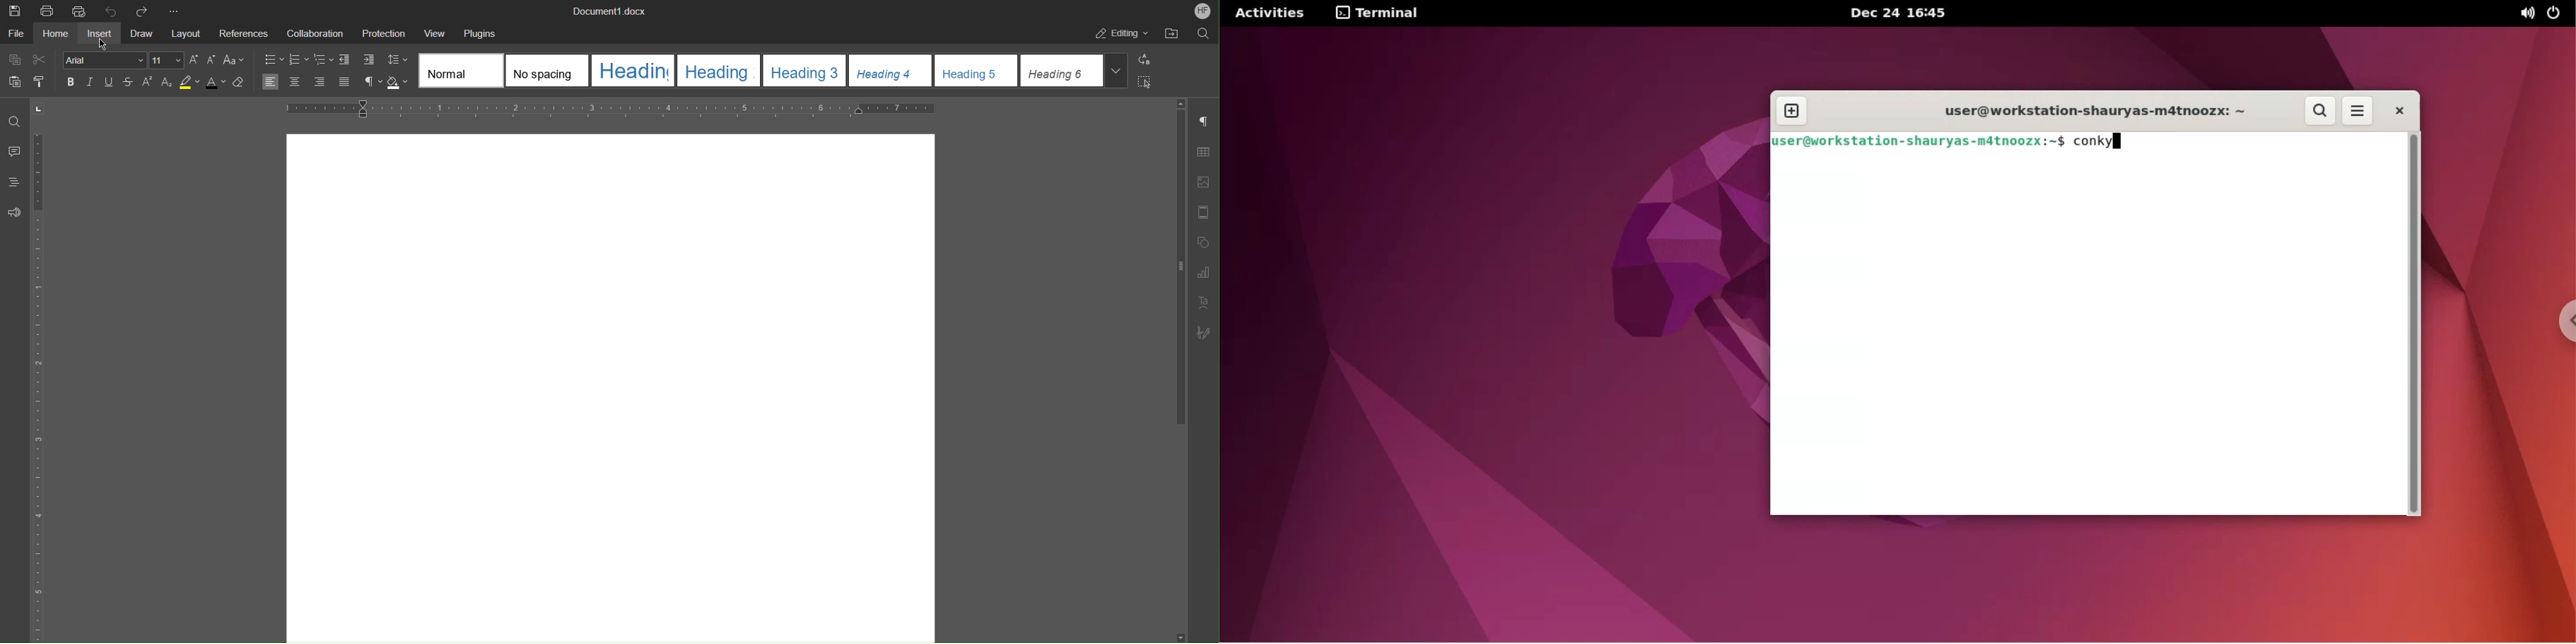 This screenshot has width=2576, height=644. Describe the element at coordinates (1208, 333) in the screenshot. I see `Signature` at that location.